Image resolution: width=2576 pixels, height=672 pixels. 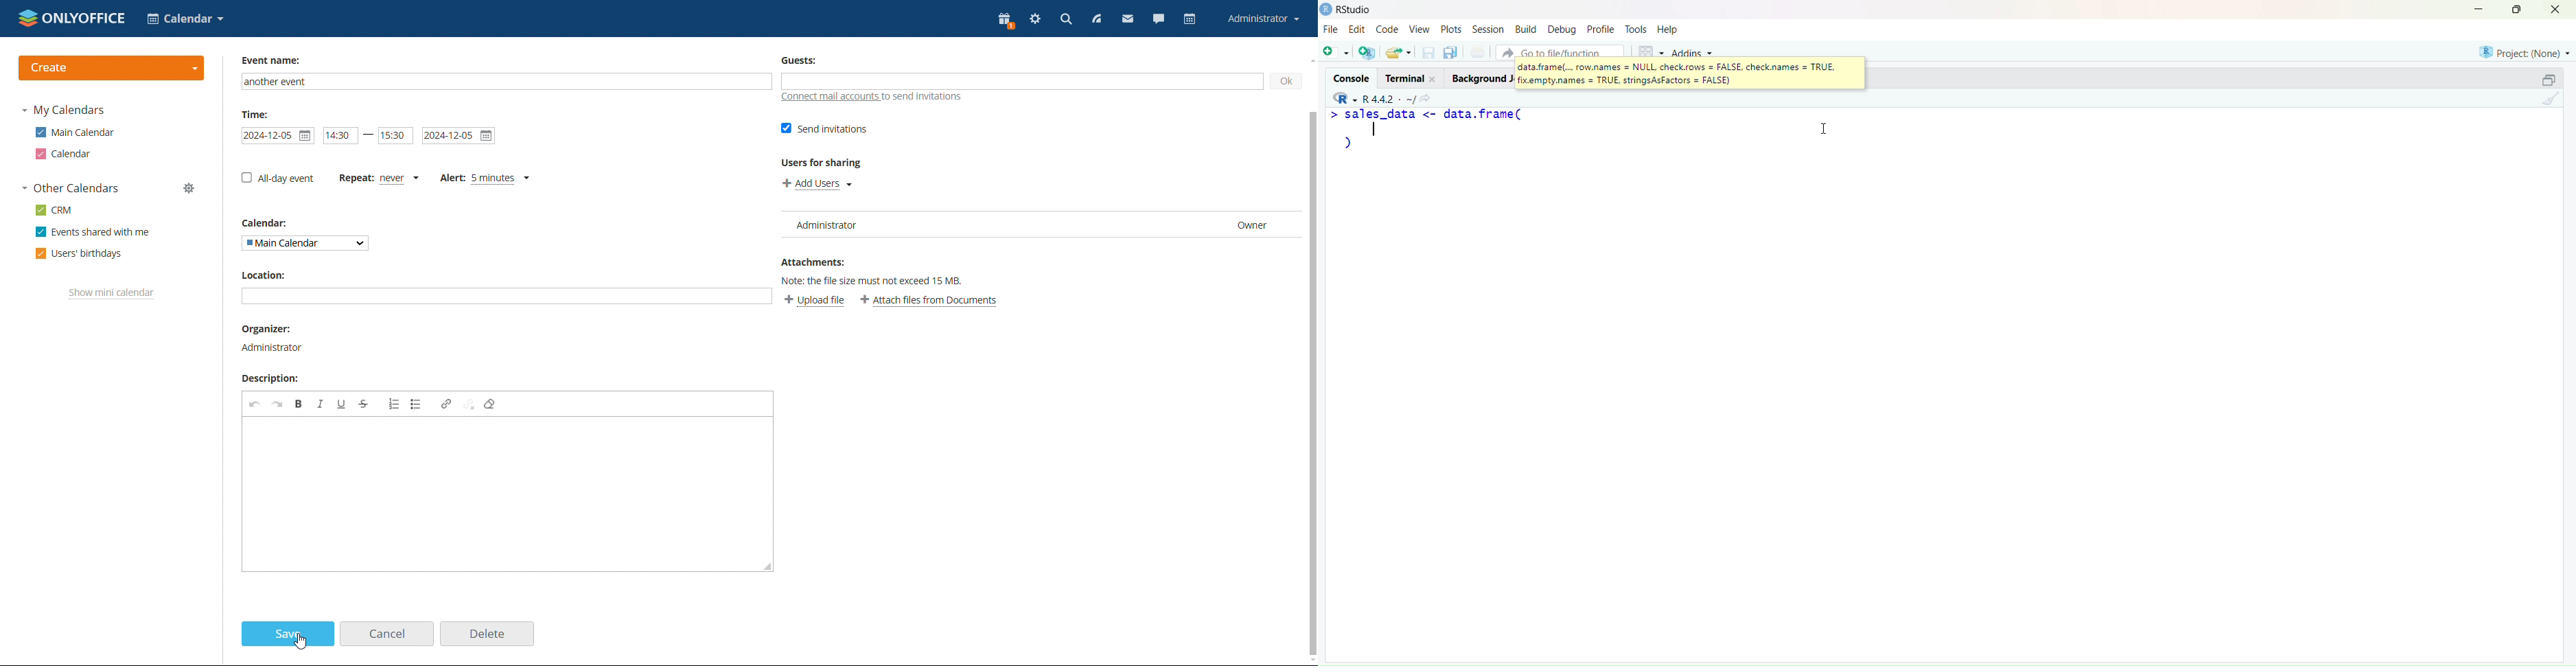 I want to click on - R442 - ~/, so click(x=1391, y=96).